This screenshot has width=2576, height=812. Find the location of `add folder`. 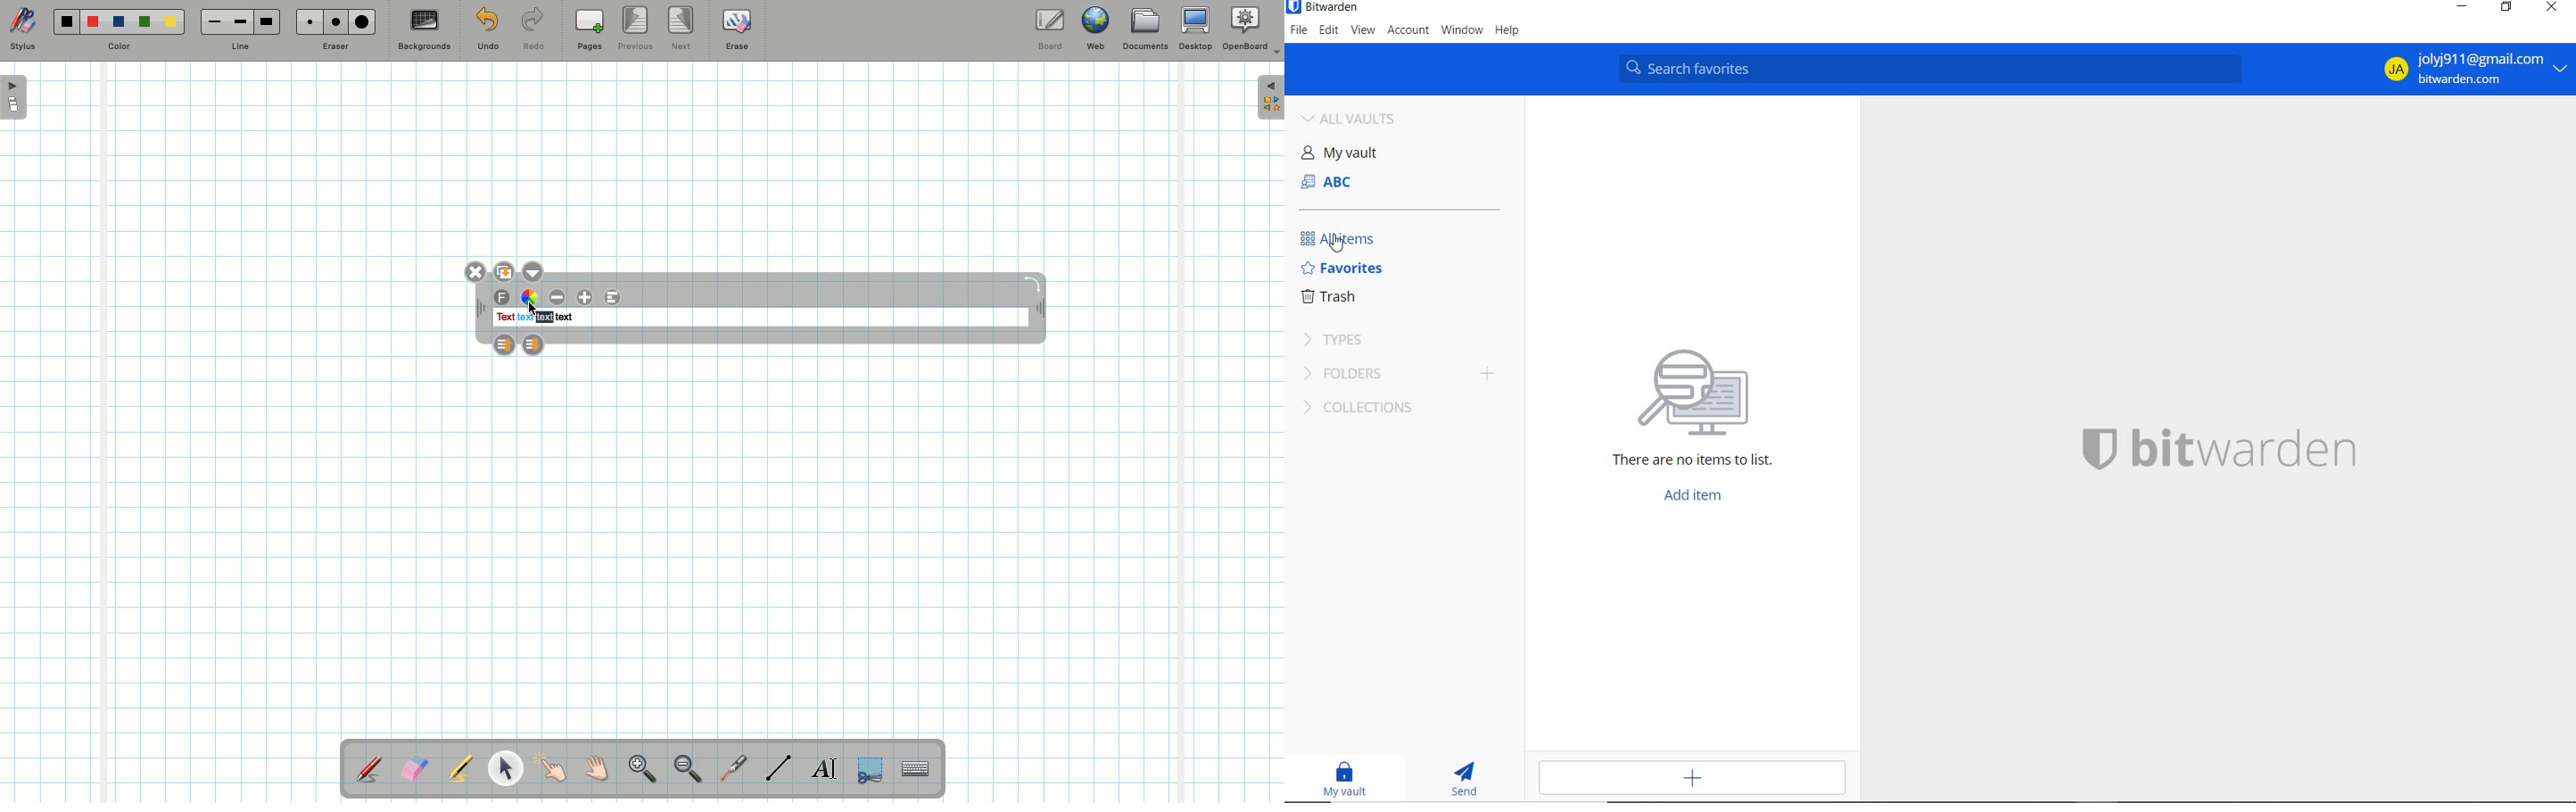

add folder is located at coordinates (1492, 375).